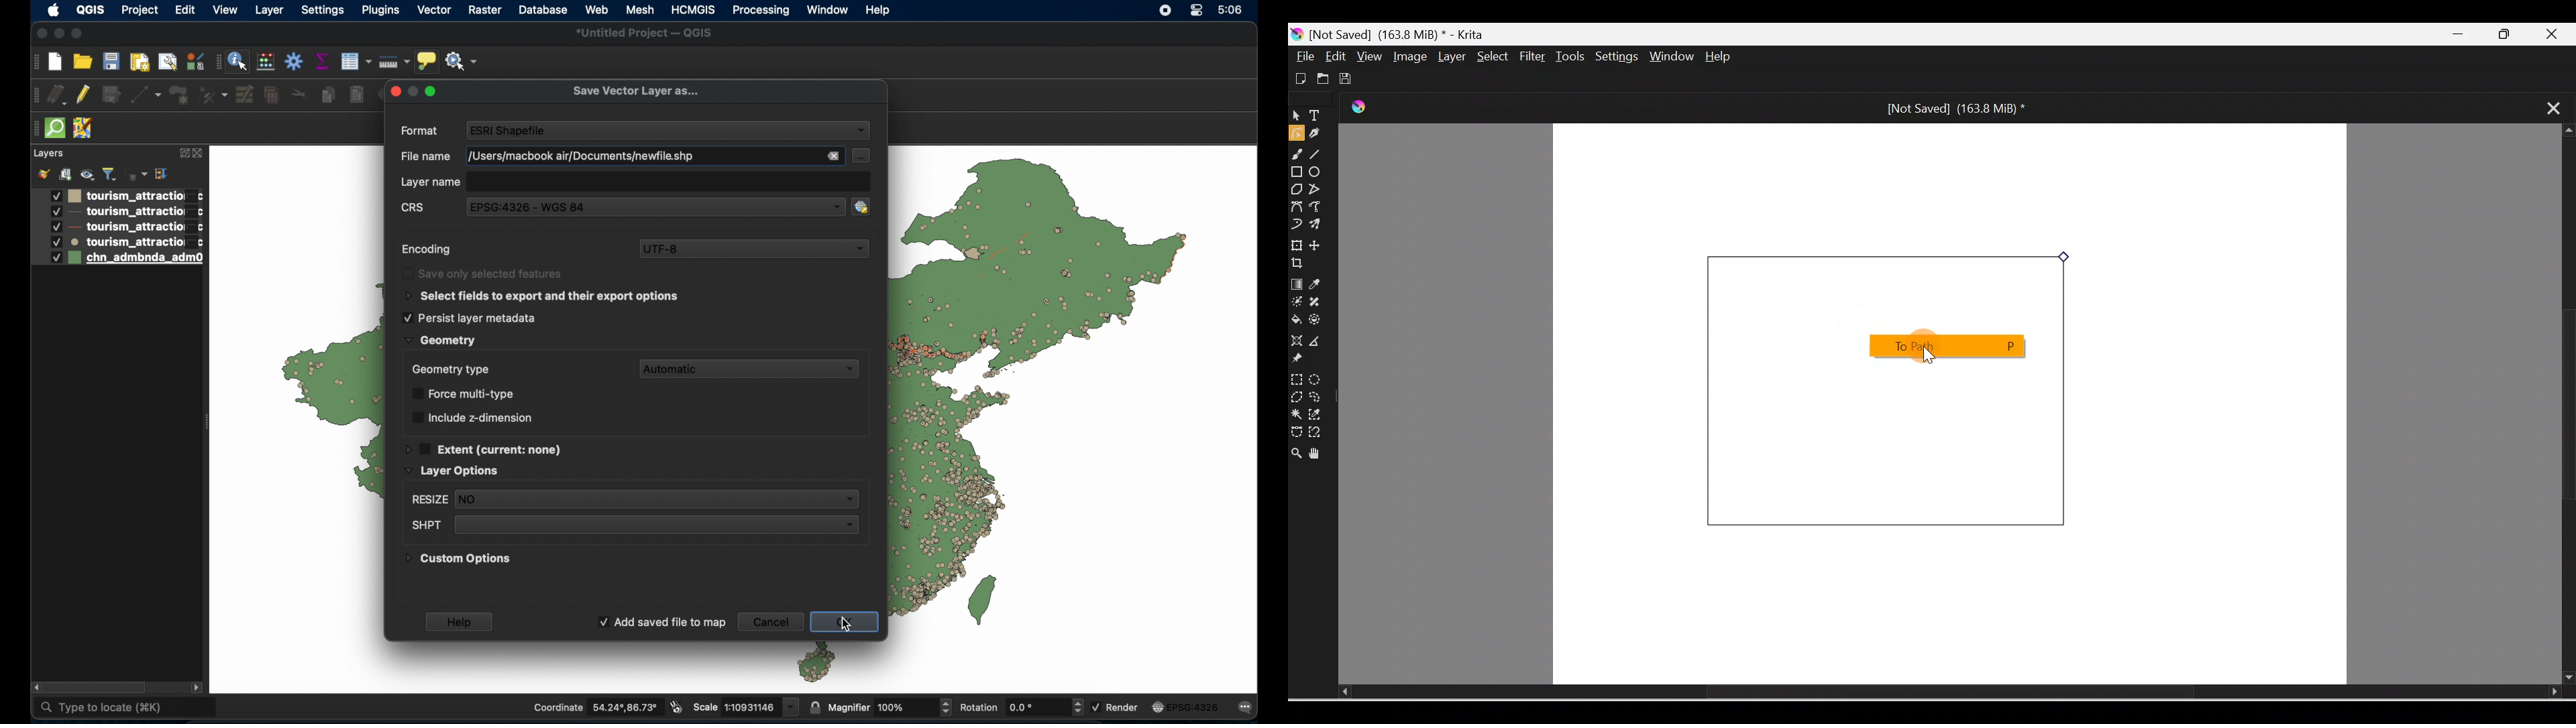 Image resolution: width=2576 pixels, height=728 pixels. What do you see at coordinates (1296, 449) in the screenshot?
I see `Zoom tool` at bounding box center [1296, 449].